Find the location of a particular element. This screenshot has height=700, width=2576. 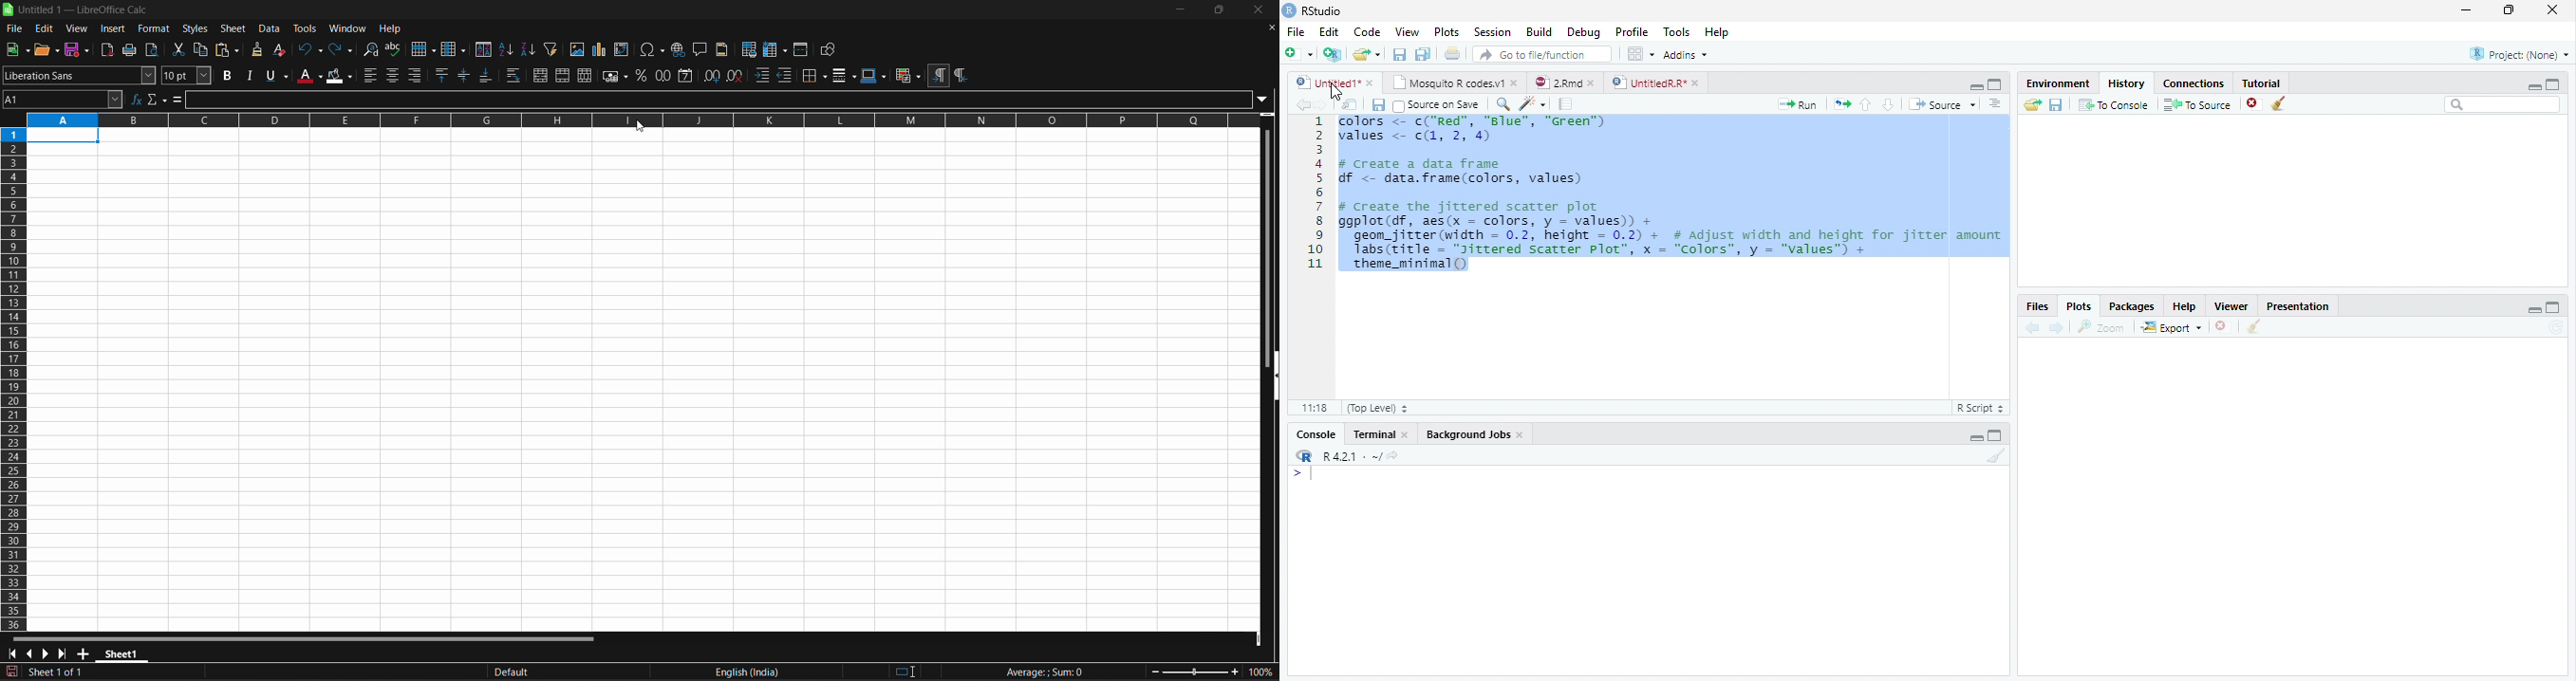

Plots is located at coordinates (2079, 306).